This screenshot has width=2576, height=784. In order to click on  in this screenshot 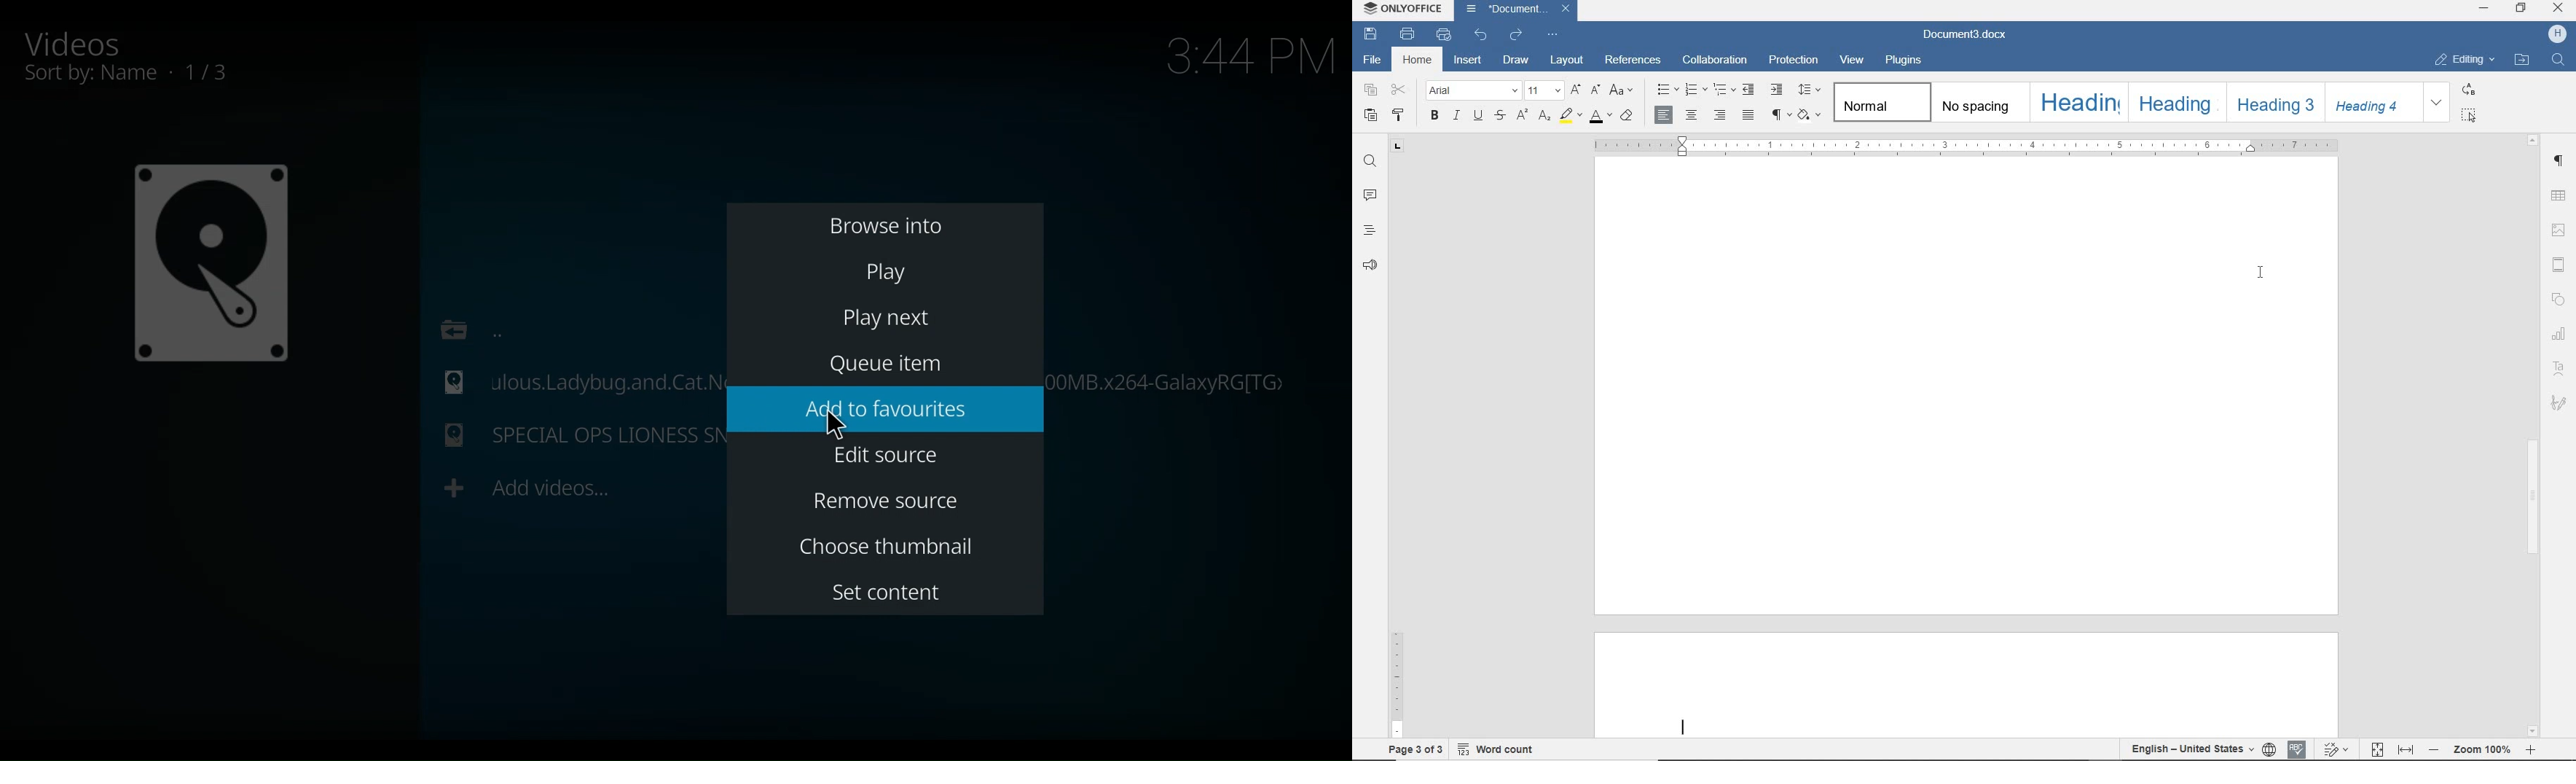, I will do `click(897, 366)`.